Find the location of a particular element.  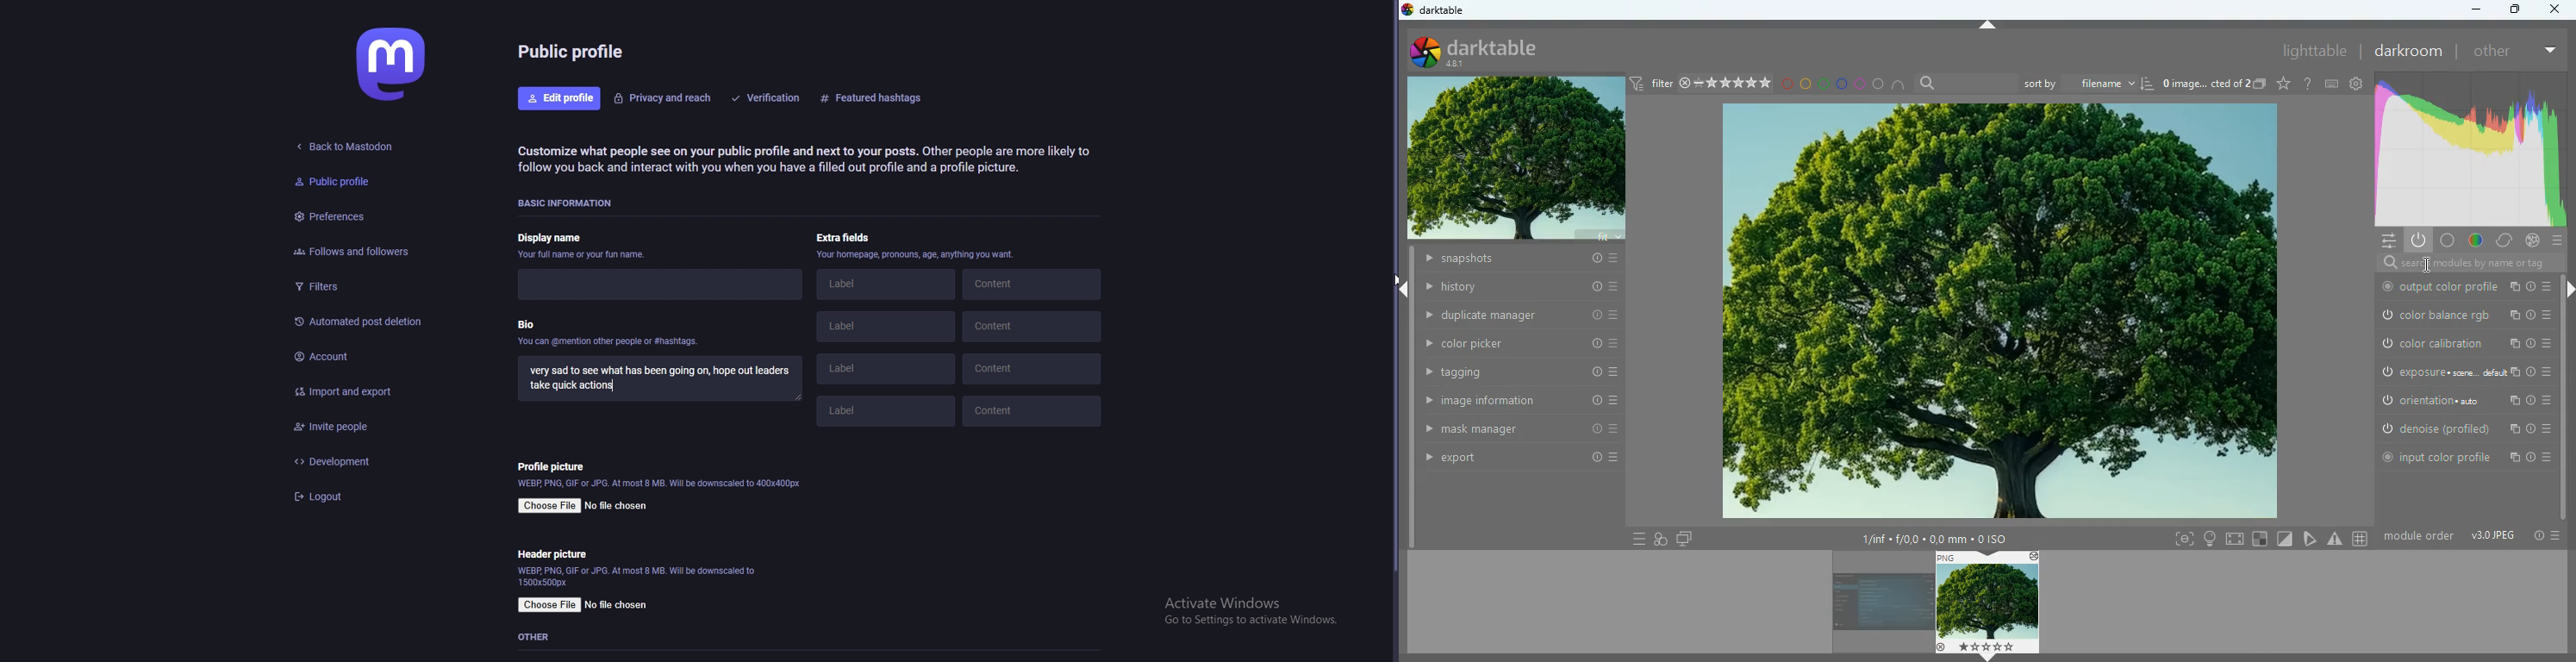

edit profile is located at coordinates (561, 98).